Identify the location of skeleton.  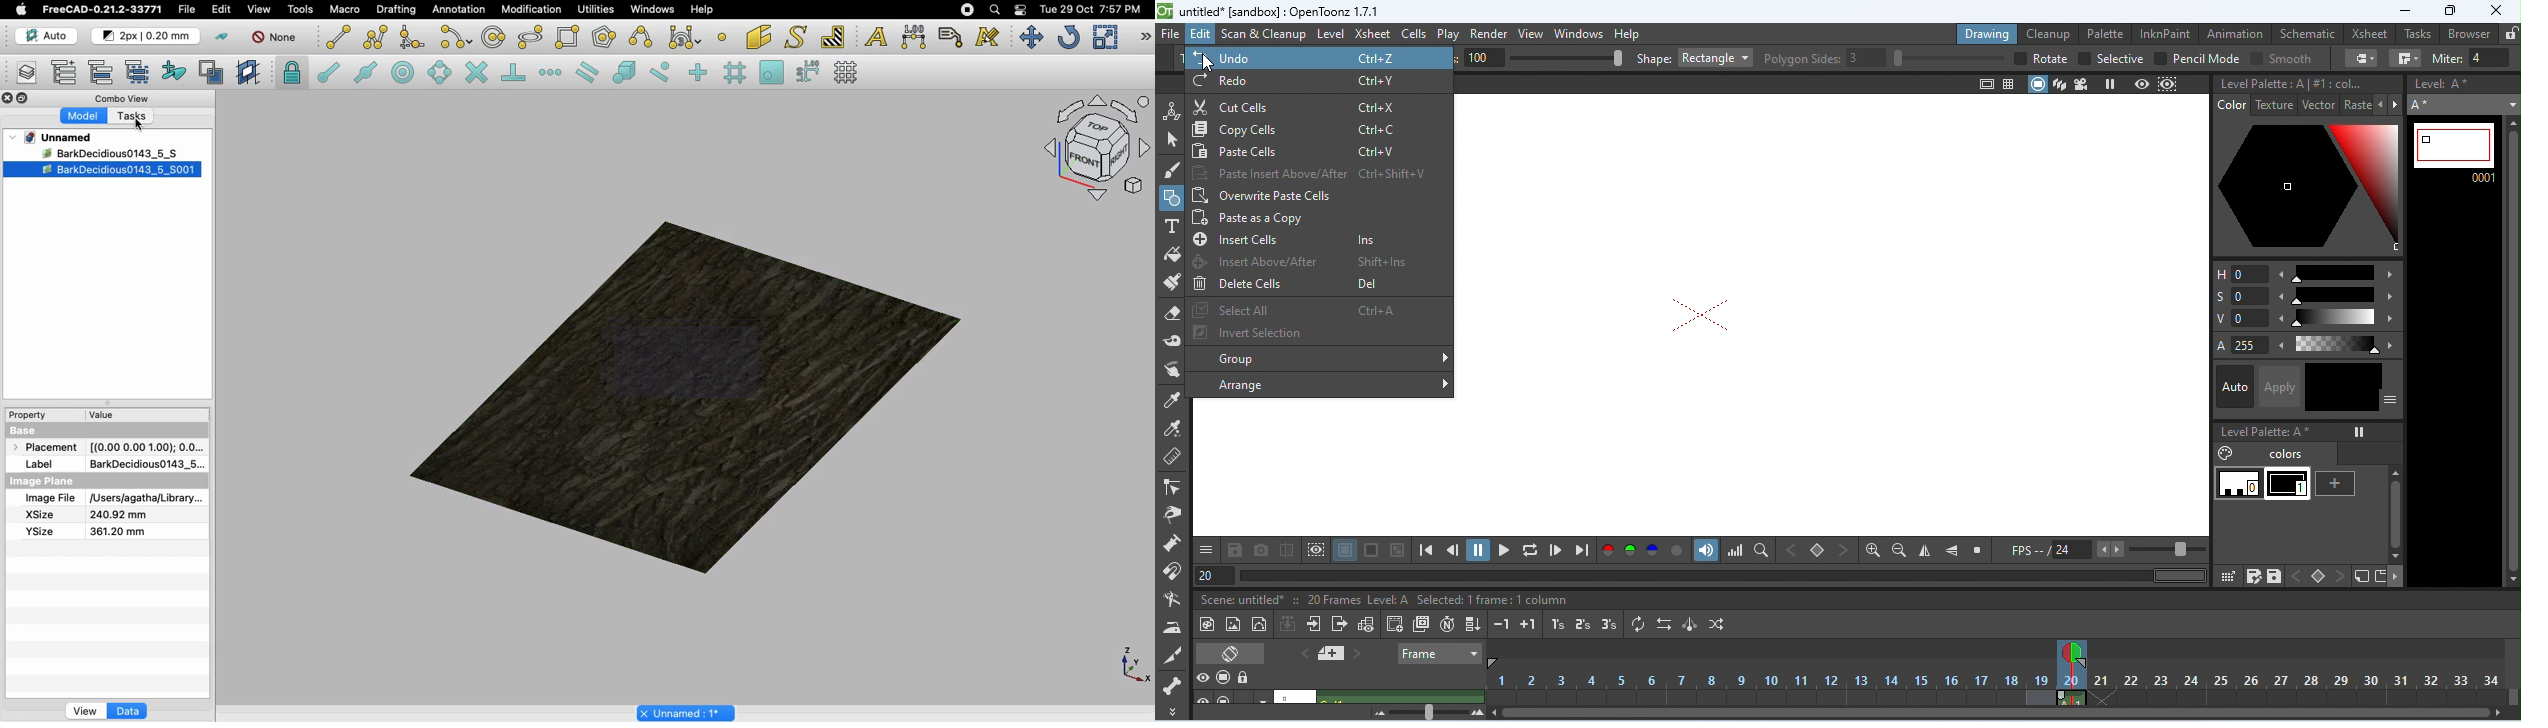
(1170, 685).